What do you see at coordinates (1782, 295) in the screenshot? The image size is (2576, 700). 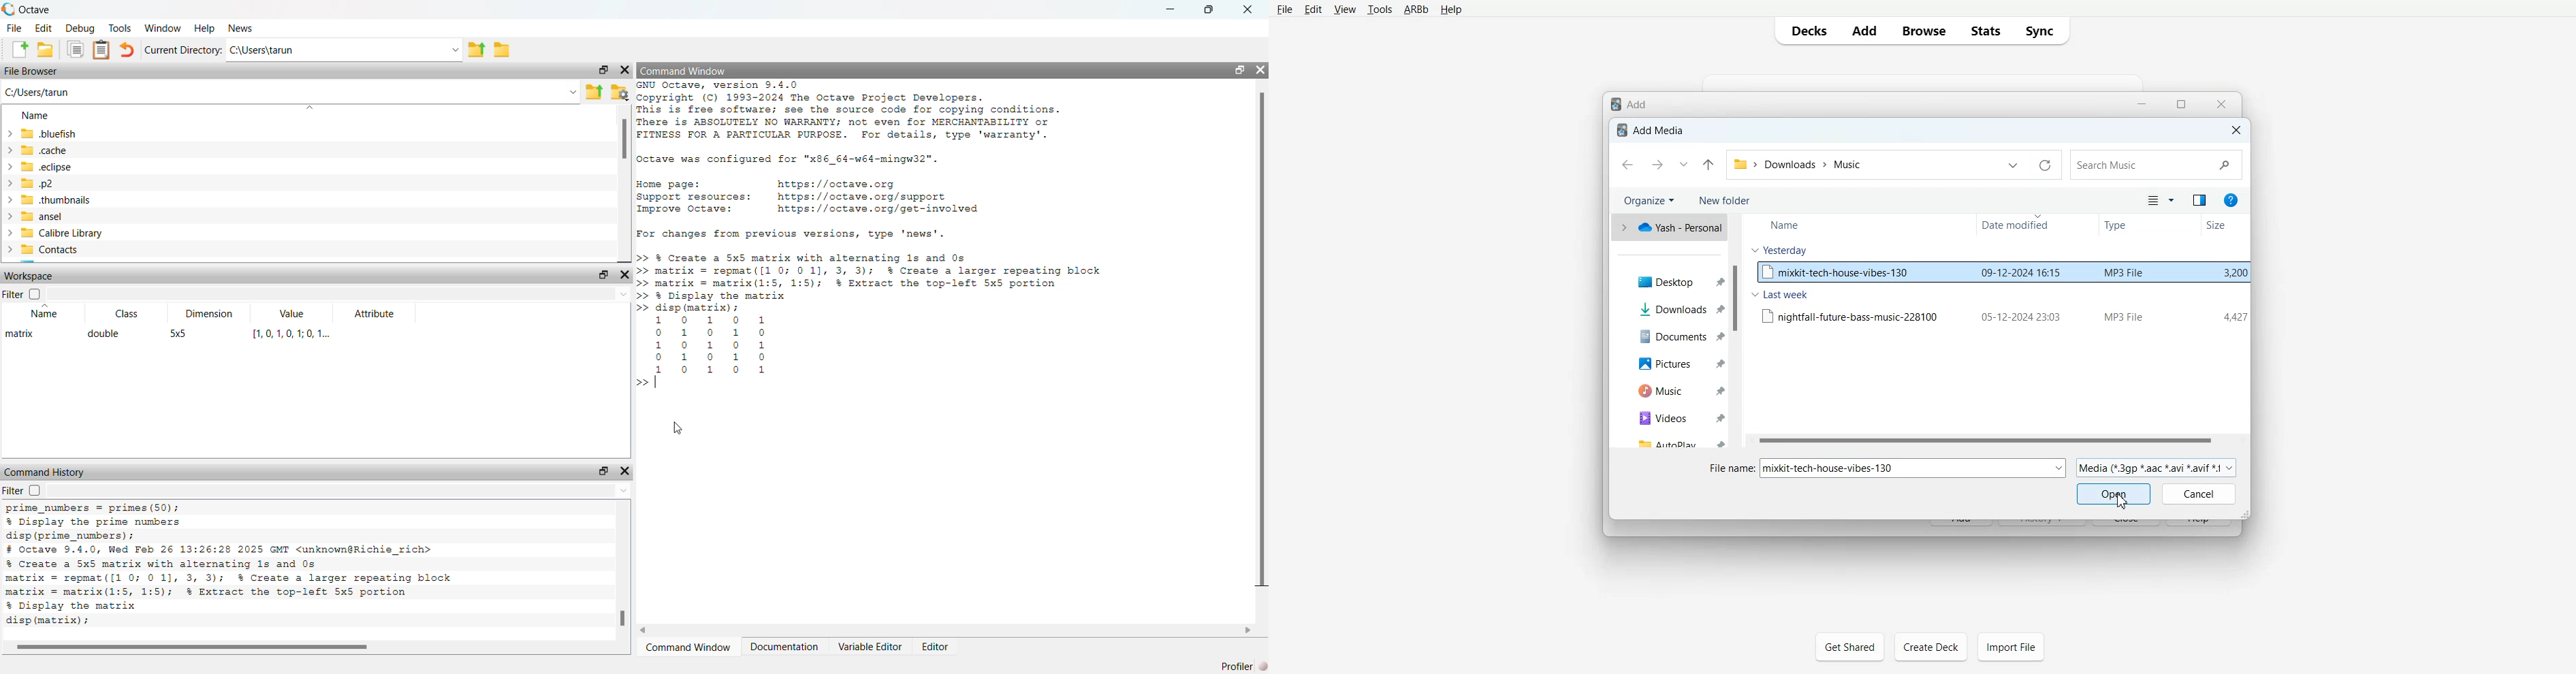 I see `Last week` at bounding box center [1782, 295].